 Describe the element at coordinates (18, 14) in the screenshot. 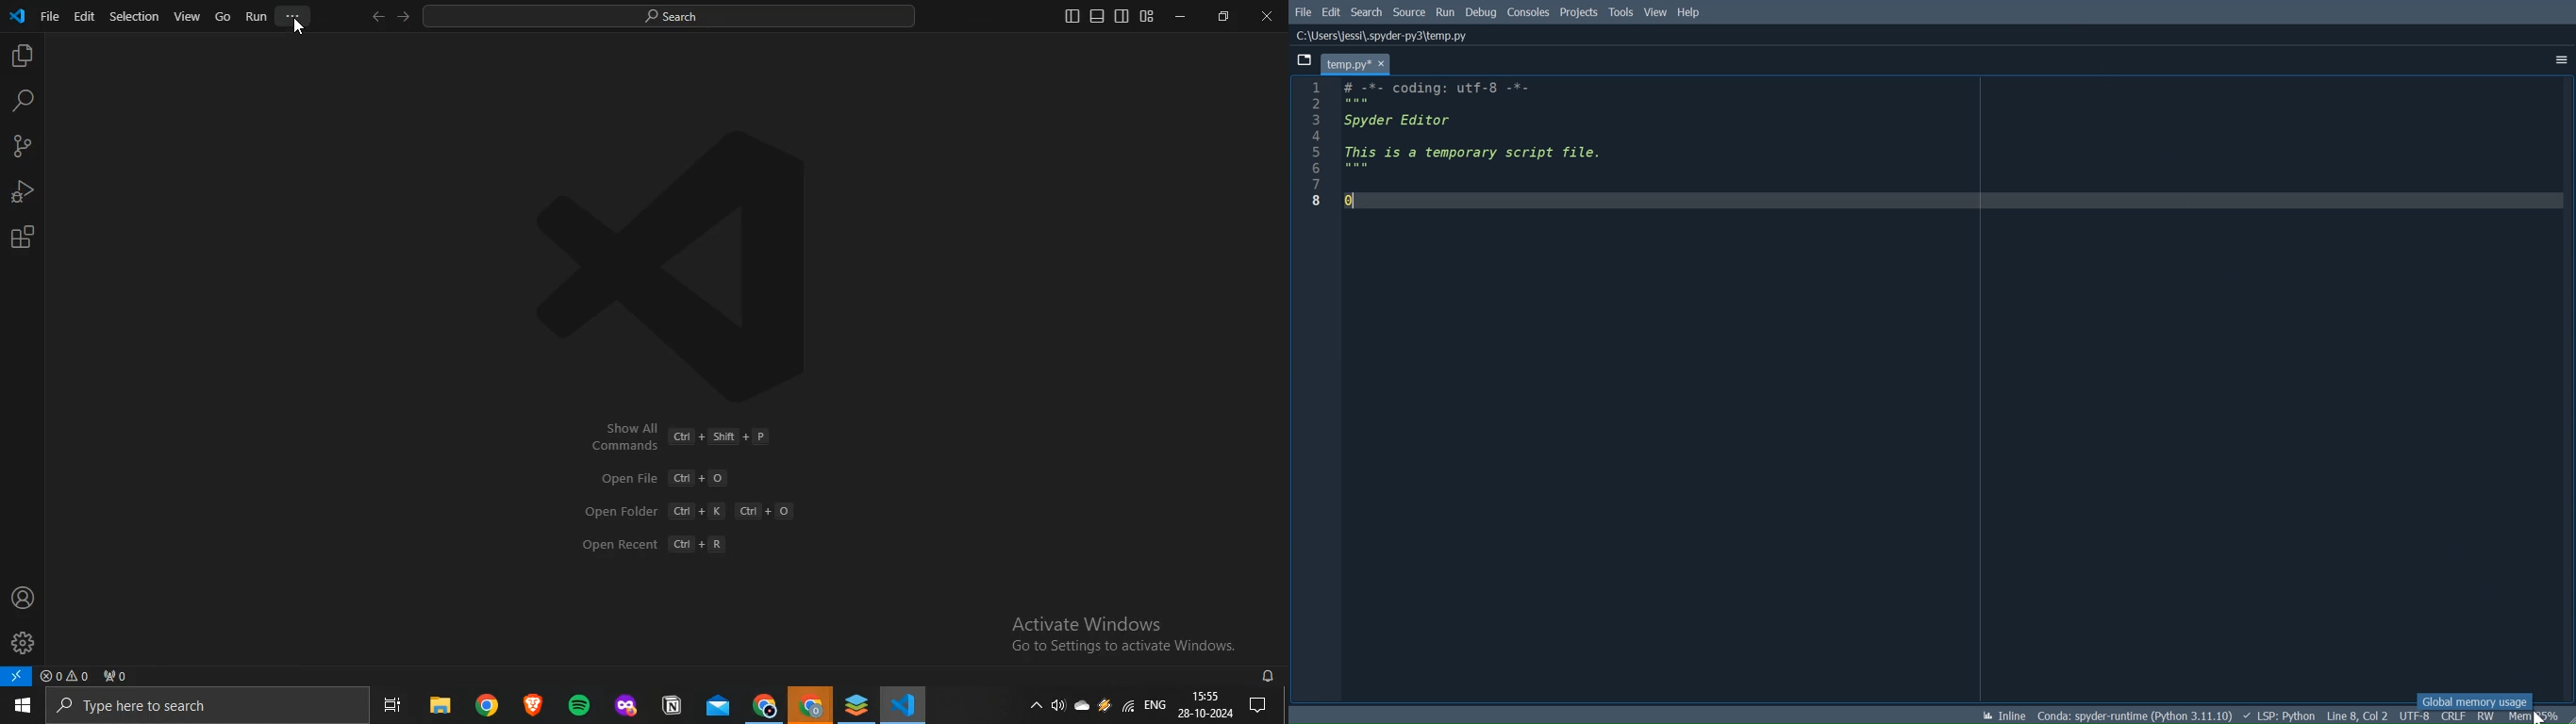

I see `vscode icon` at that location.